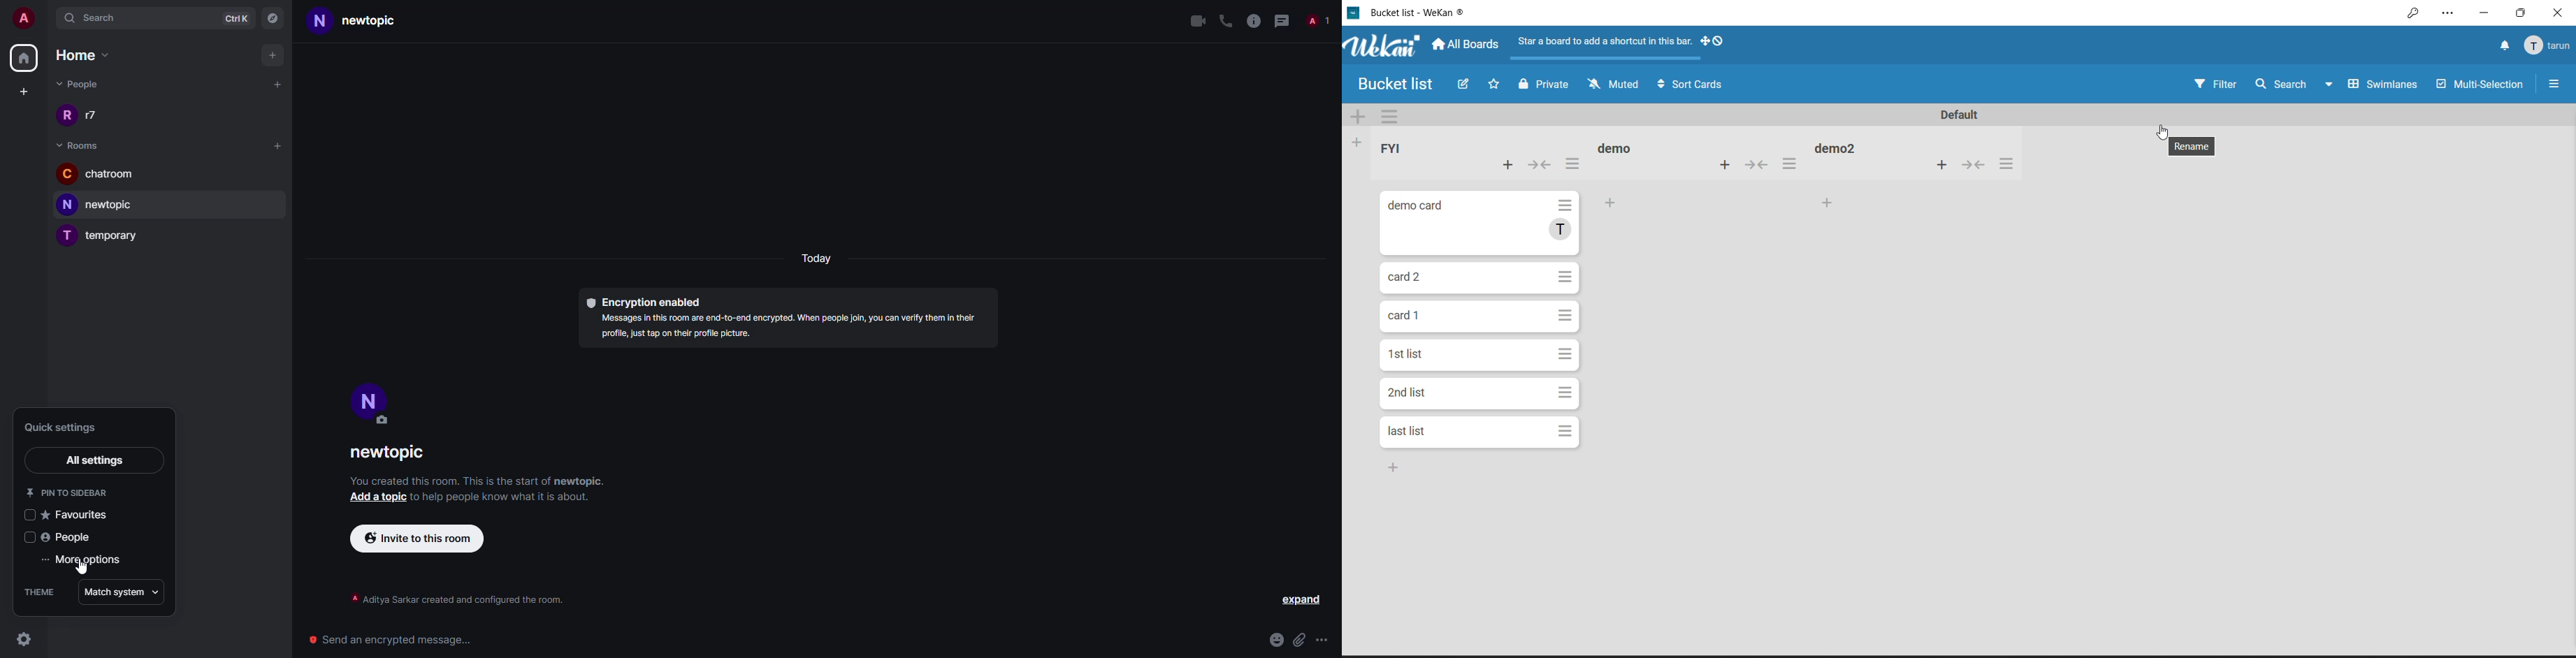 The height and width of the screenshot is (672, 2576). What do you see at coordinates (1432, 433) in the screenshot?
I see `card bottom of the list` at bounding box center [1432, 433].